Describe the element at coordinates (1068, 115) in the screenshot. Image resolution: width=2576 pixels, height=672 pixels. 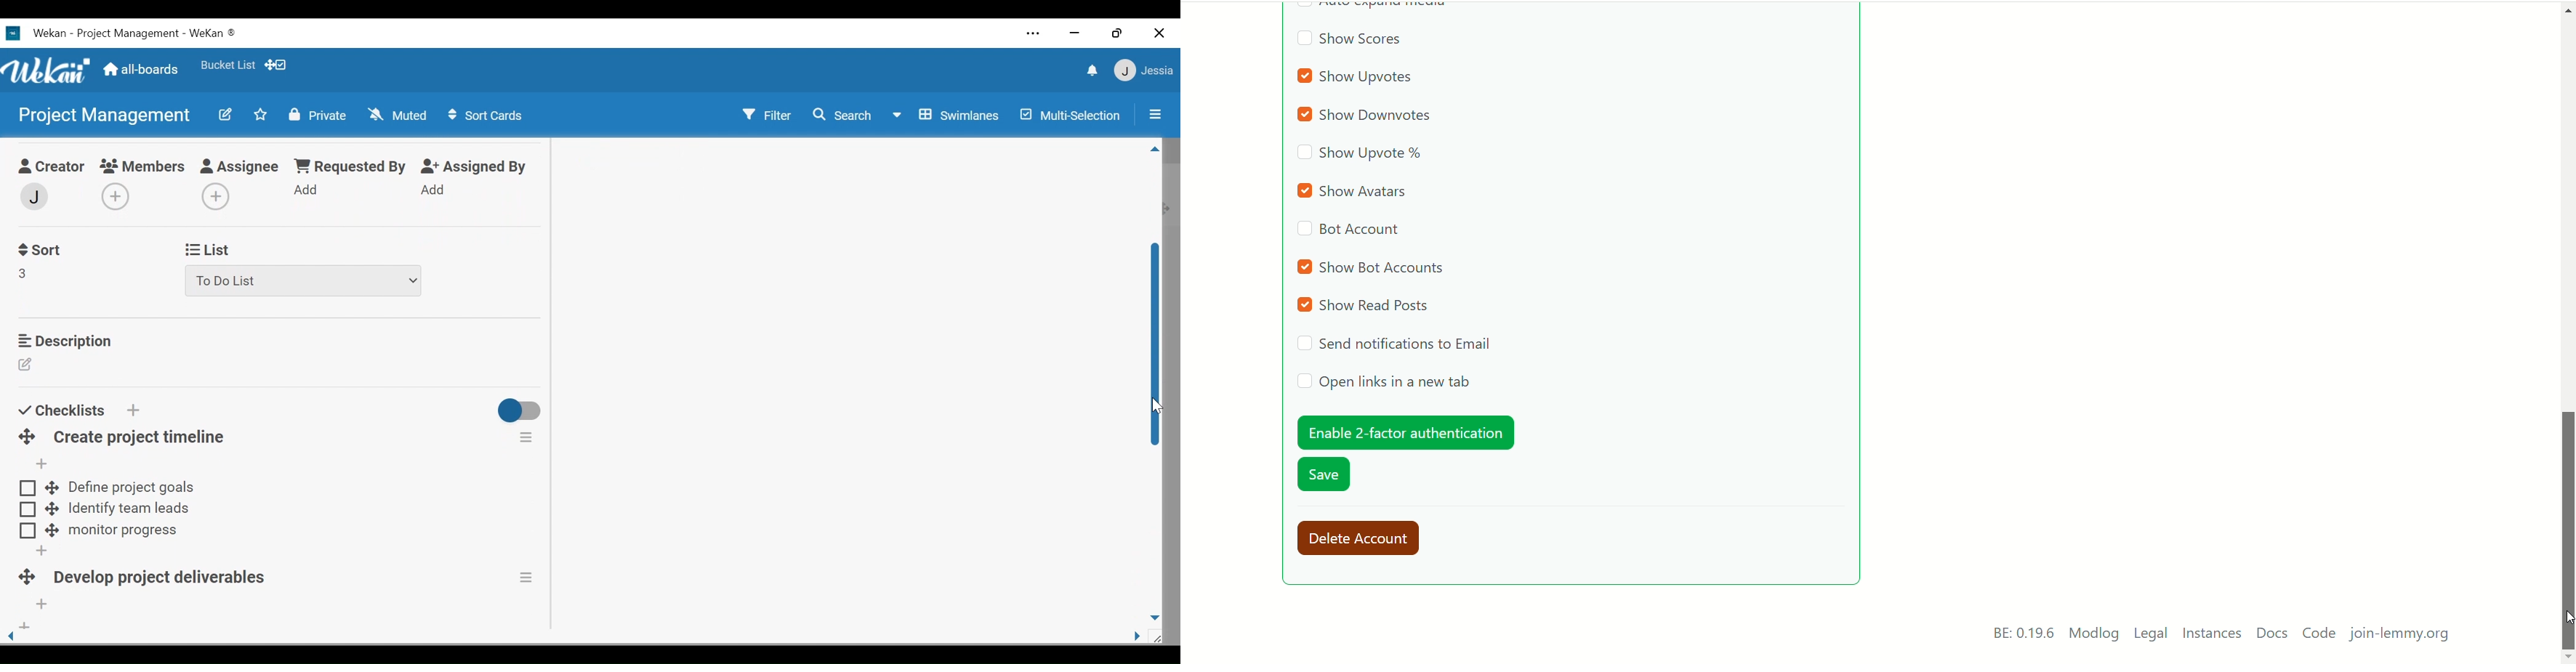
I see `Multi-Selection` at that location.